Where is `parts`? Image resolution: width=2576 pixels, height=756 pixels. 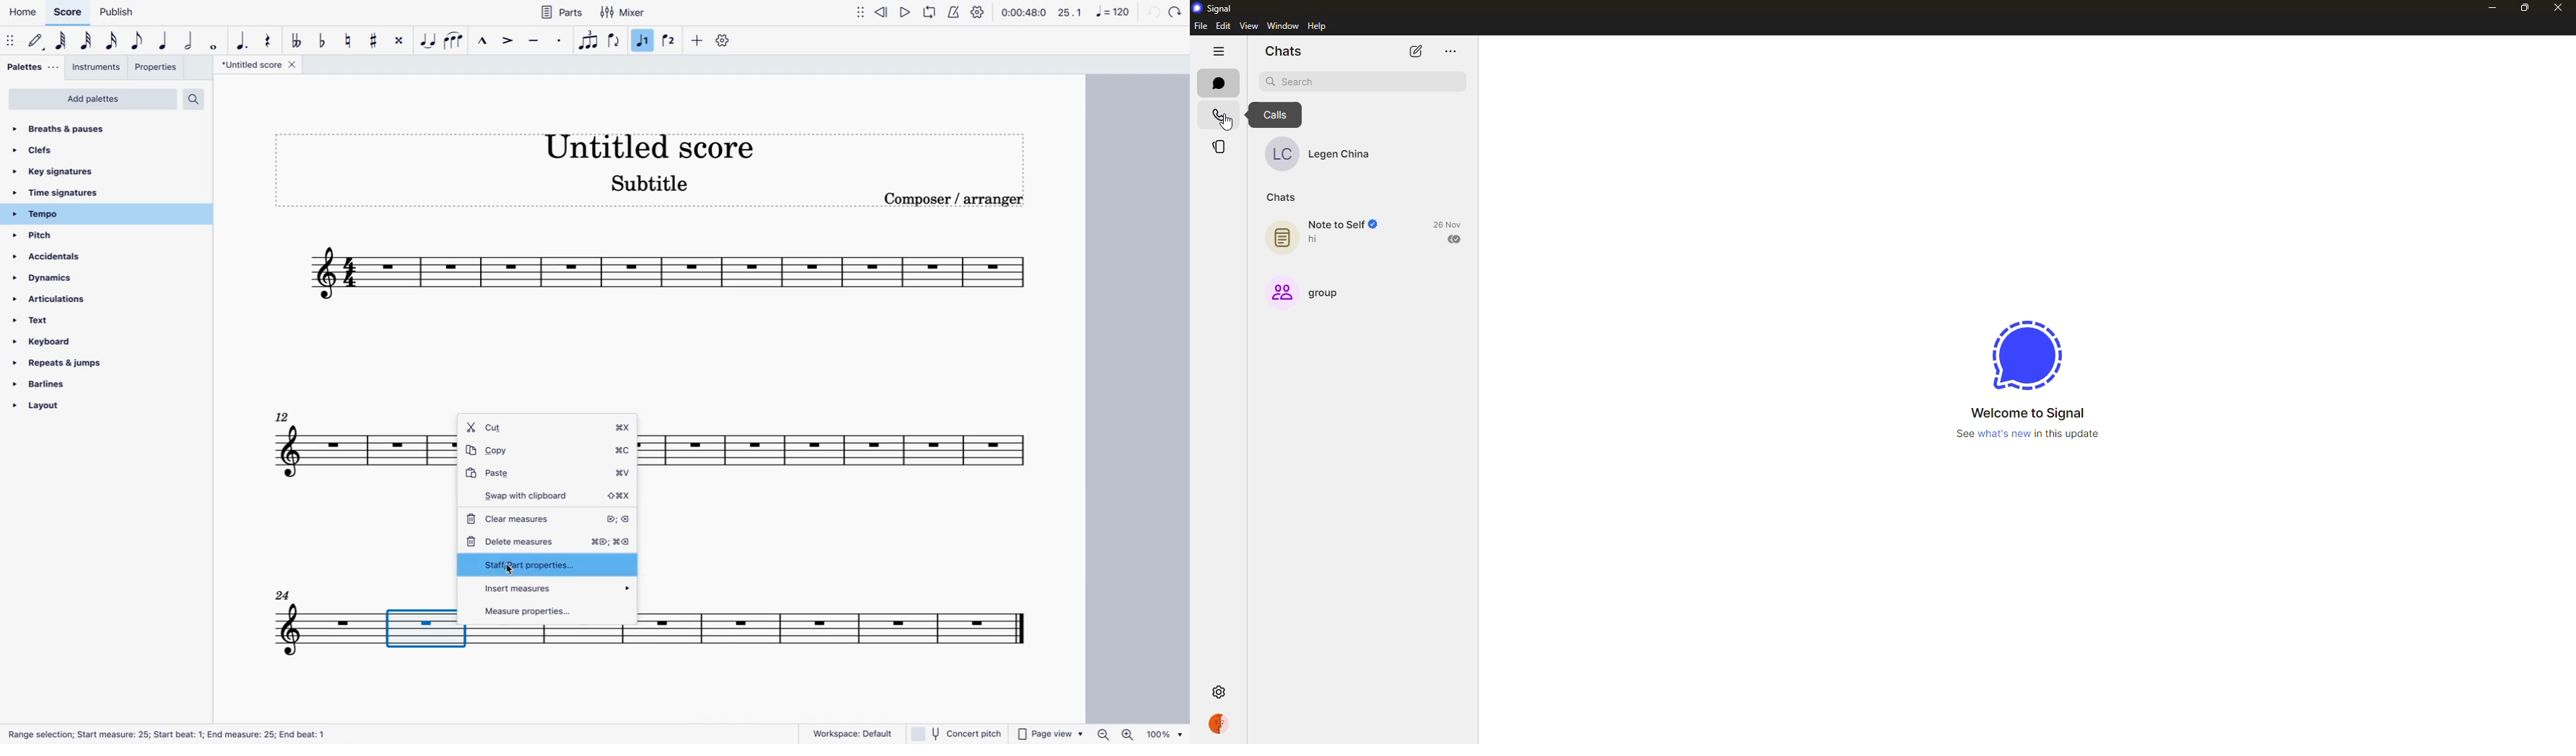
parts is located at coordinates (561, 11).